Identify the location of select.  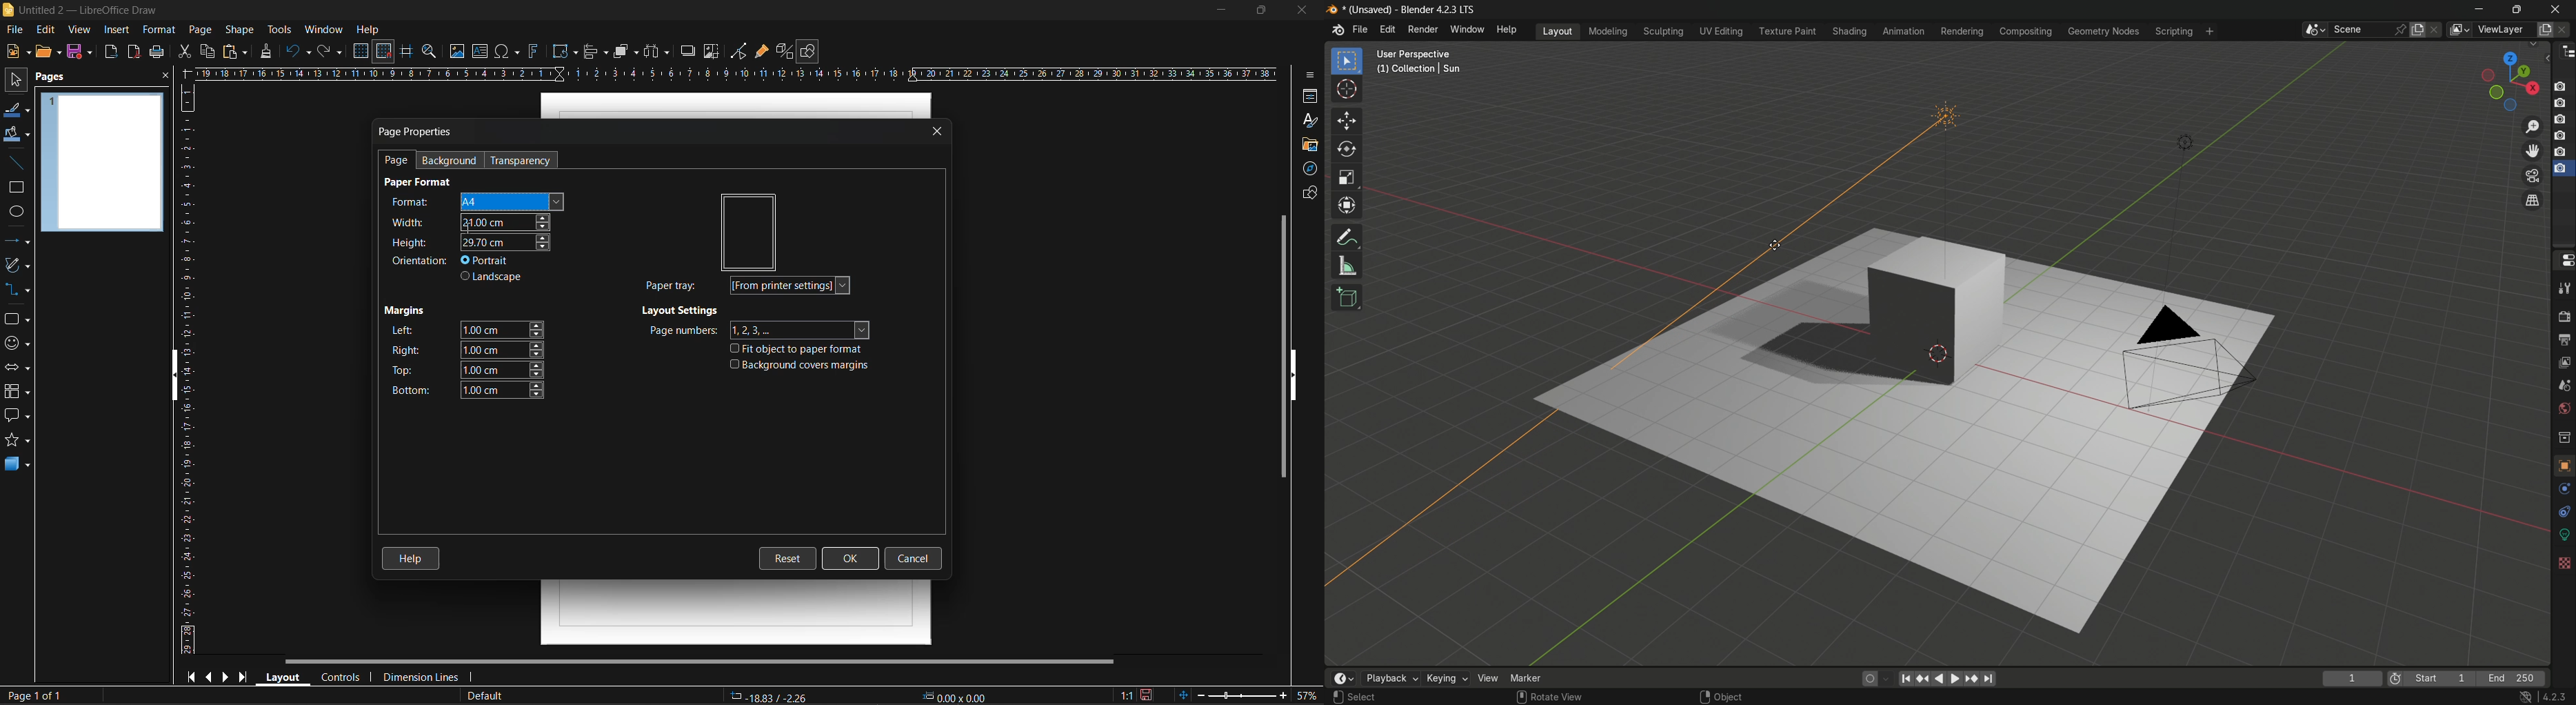
(17, 82).